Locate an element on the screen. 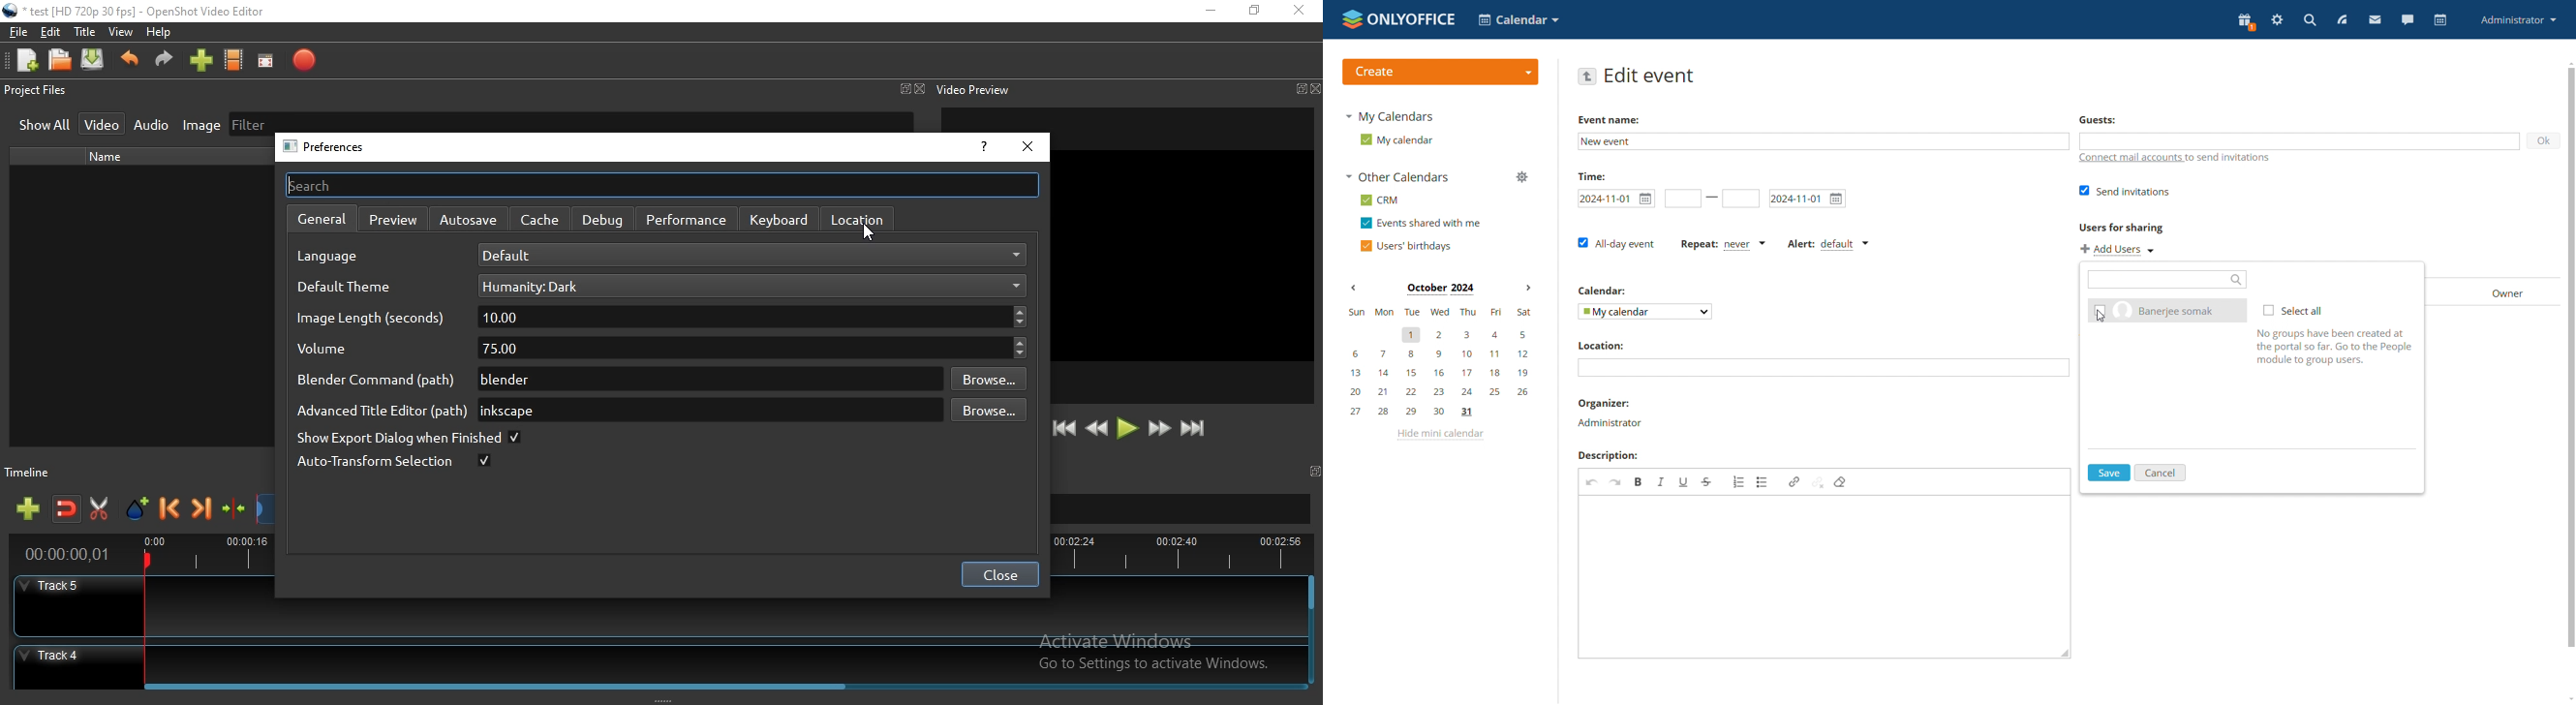  Video preview is located at coordinates (973, 89).